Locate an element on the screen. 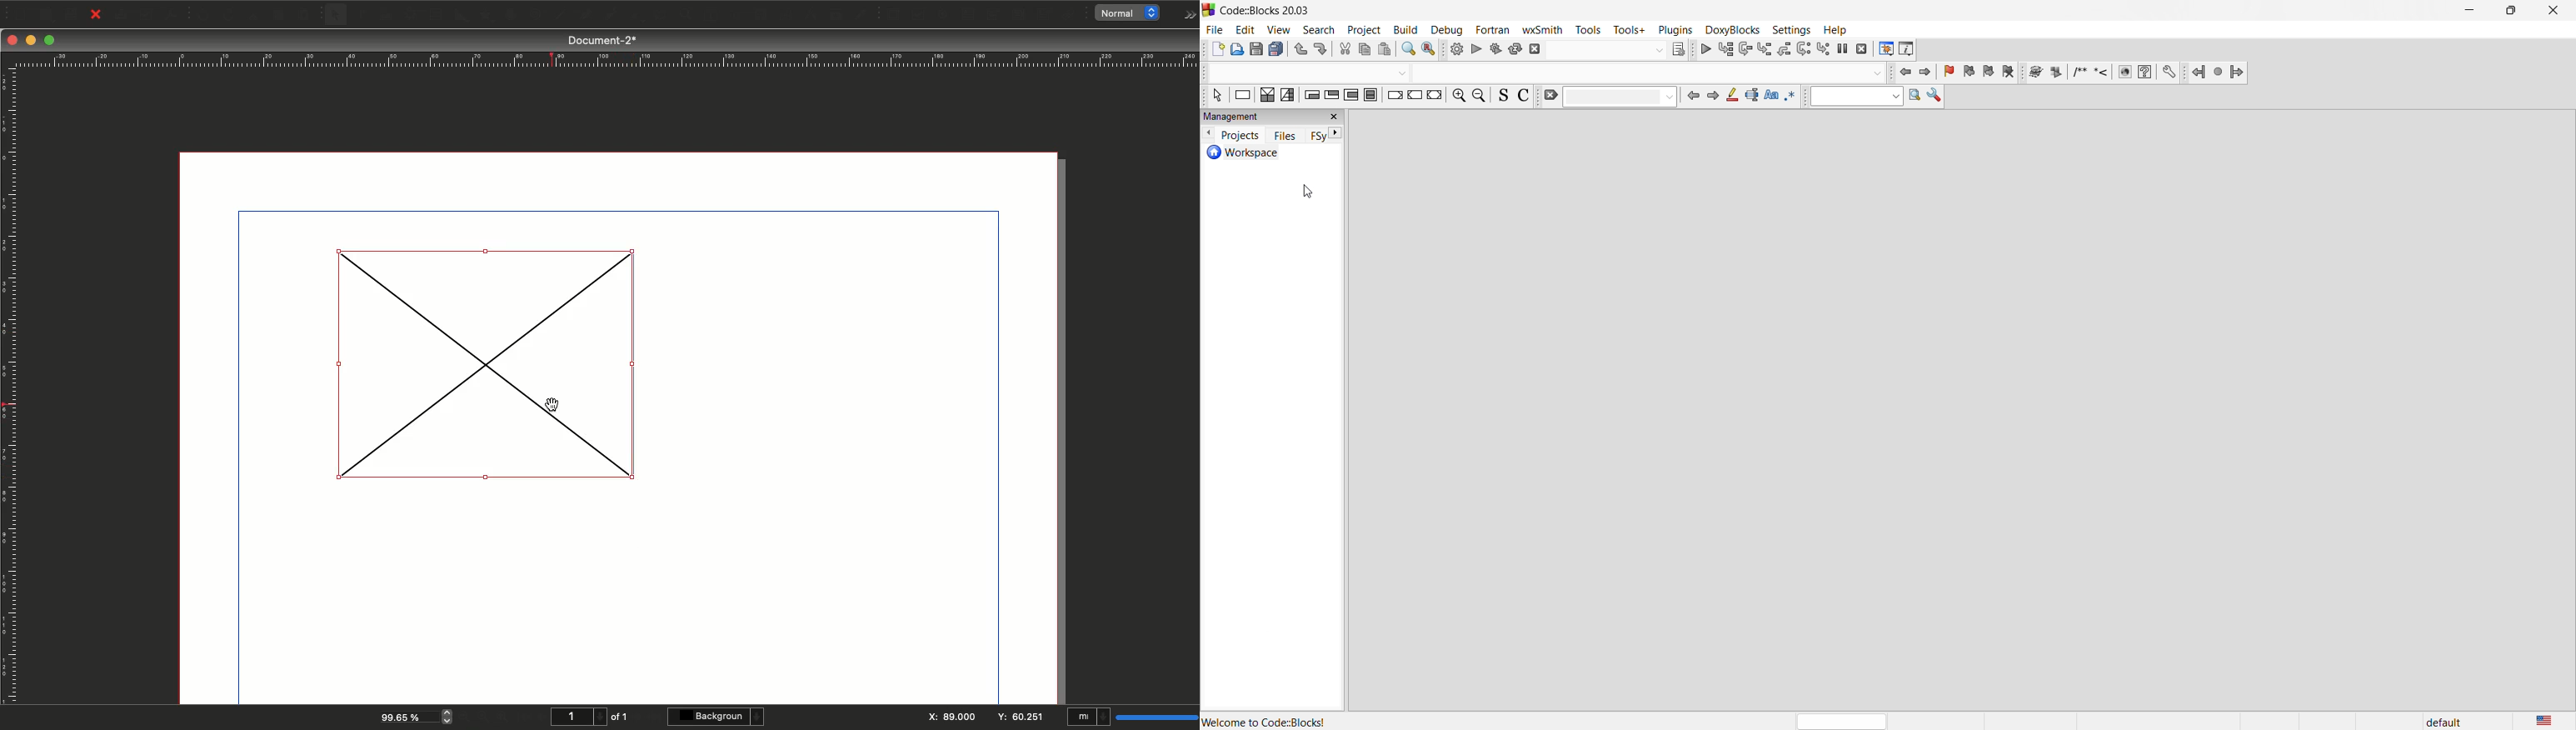  Save as PDF is located at coordinates (173, 14).